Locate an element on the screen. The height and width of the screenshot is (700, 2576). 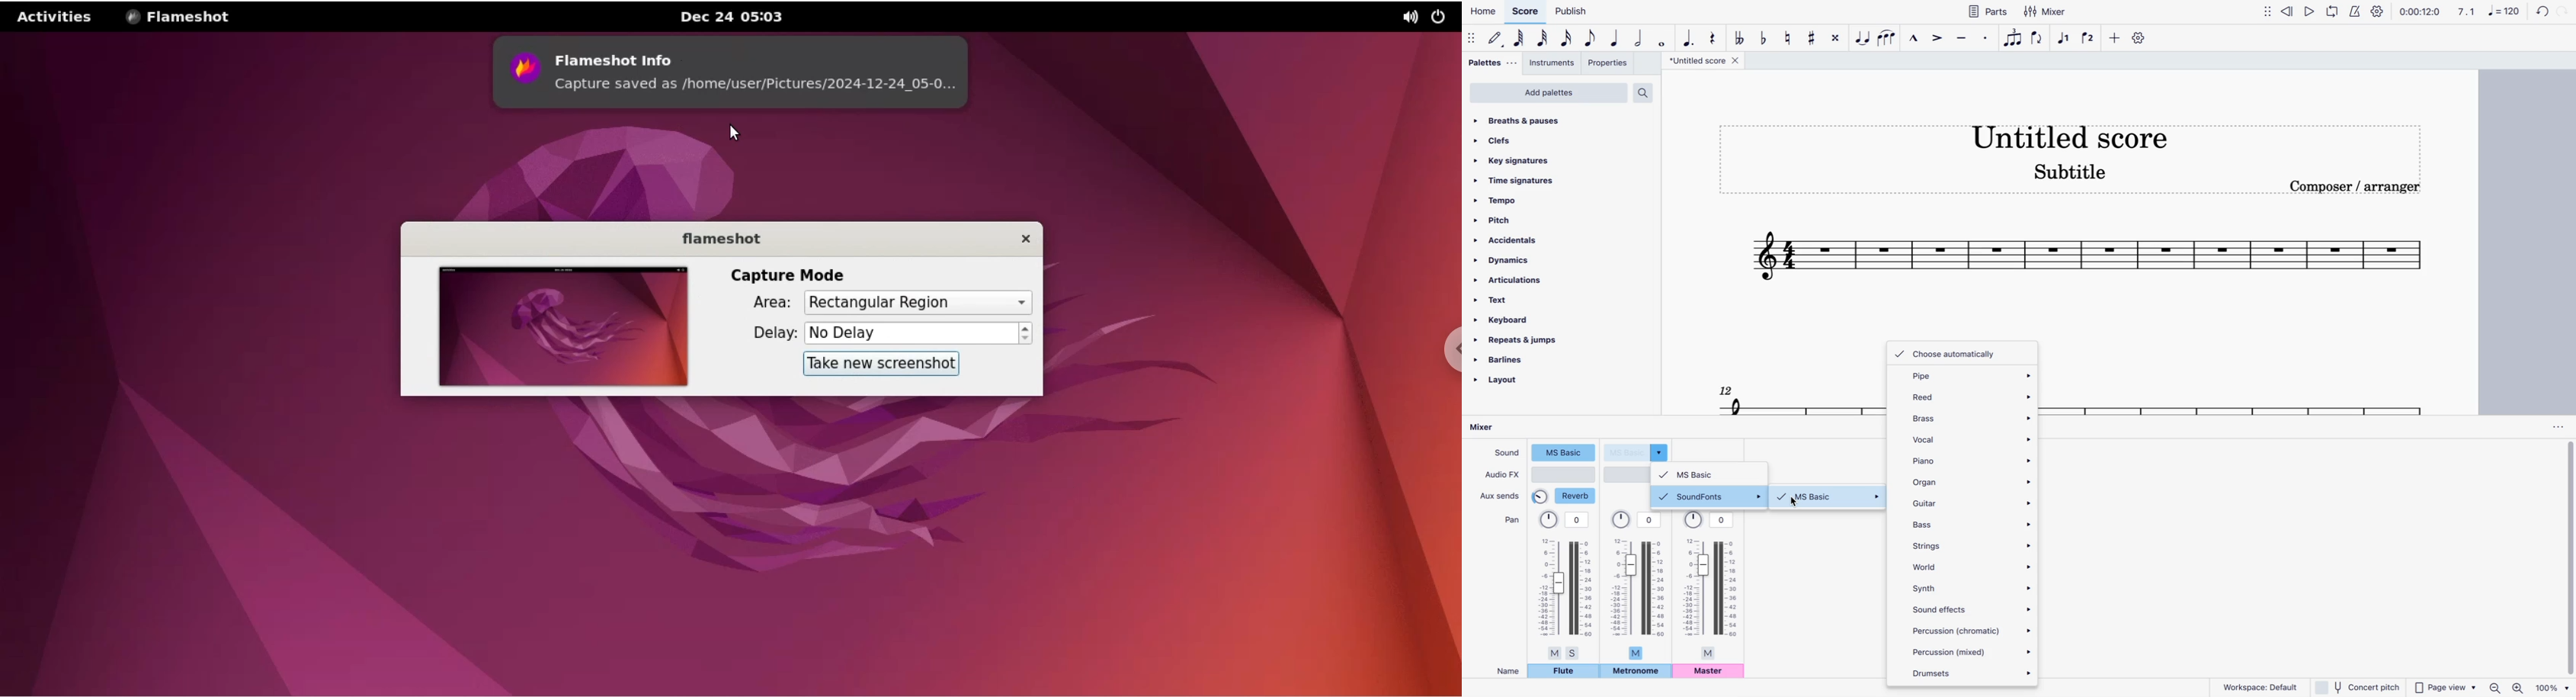
more is located at coordinates (2115, 39).